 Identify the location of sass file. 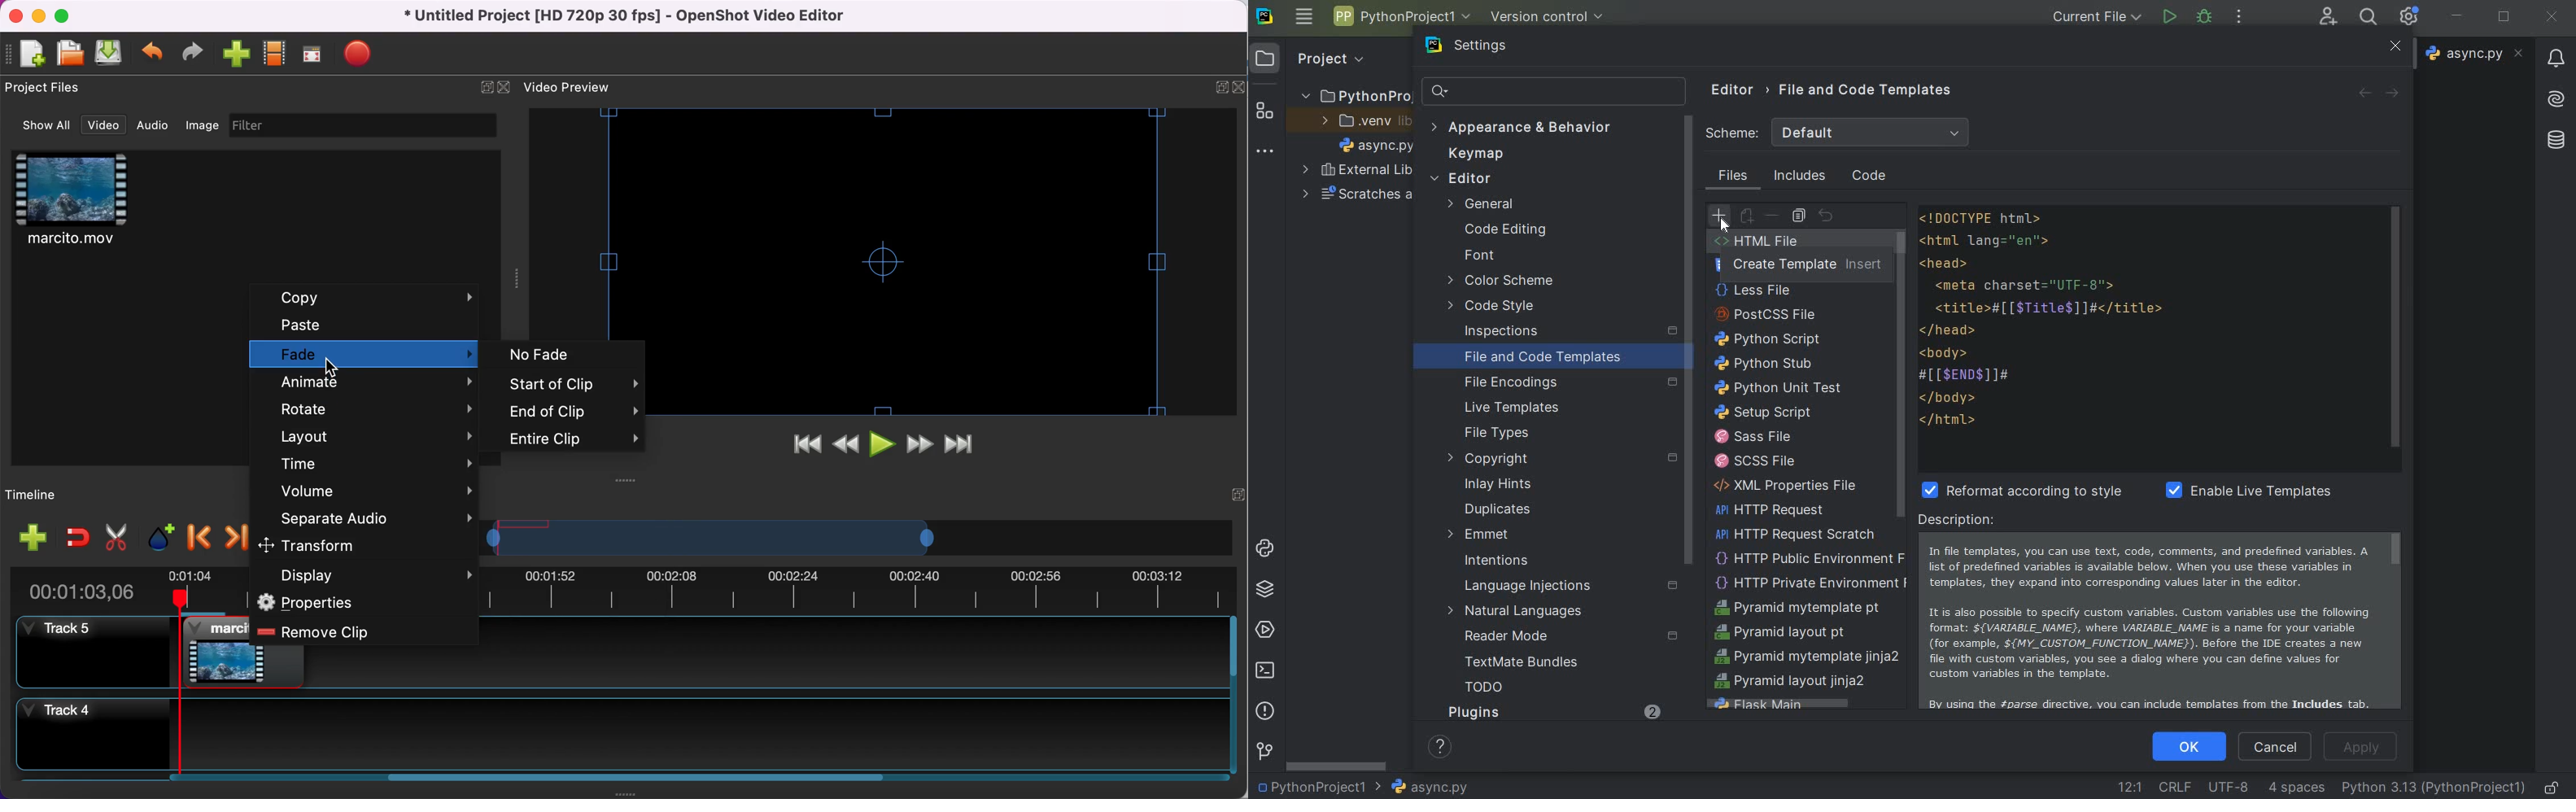
(1757, 438).